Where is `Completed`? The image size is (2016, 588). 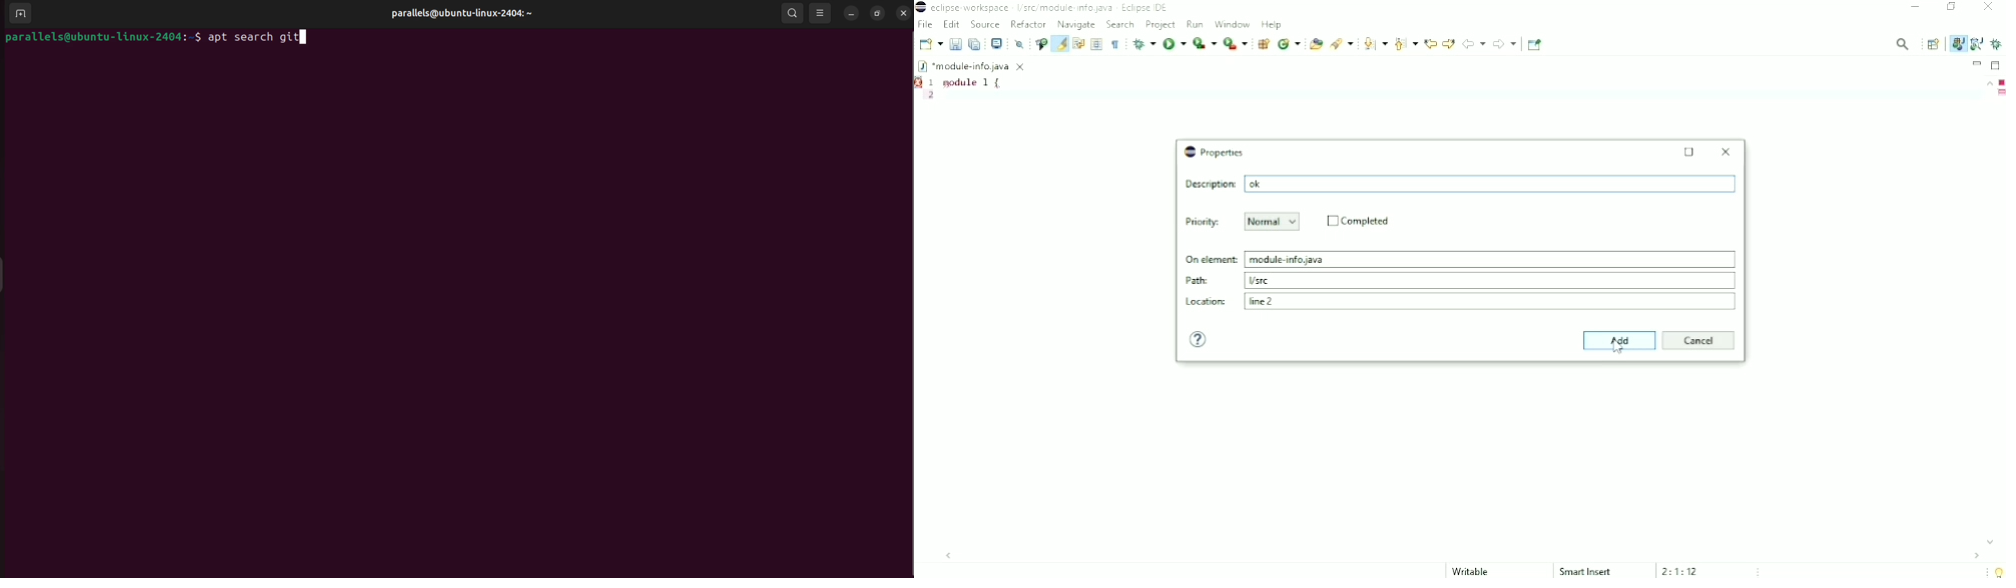
Completed is located at coordinates (1358, 221).